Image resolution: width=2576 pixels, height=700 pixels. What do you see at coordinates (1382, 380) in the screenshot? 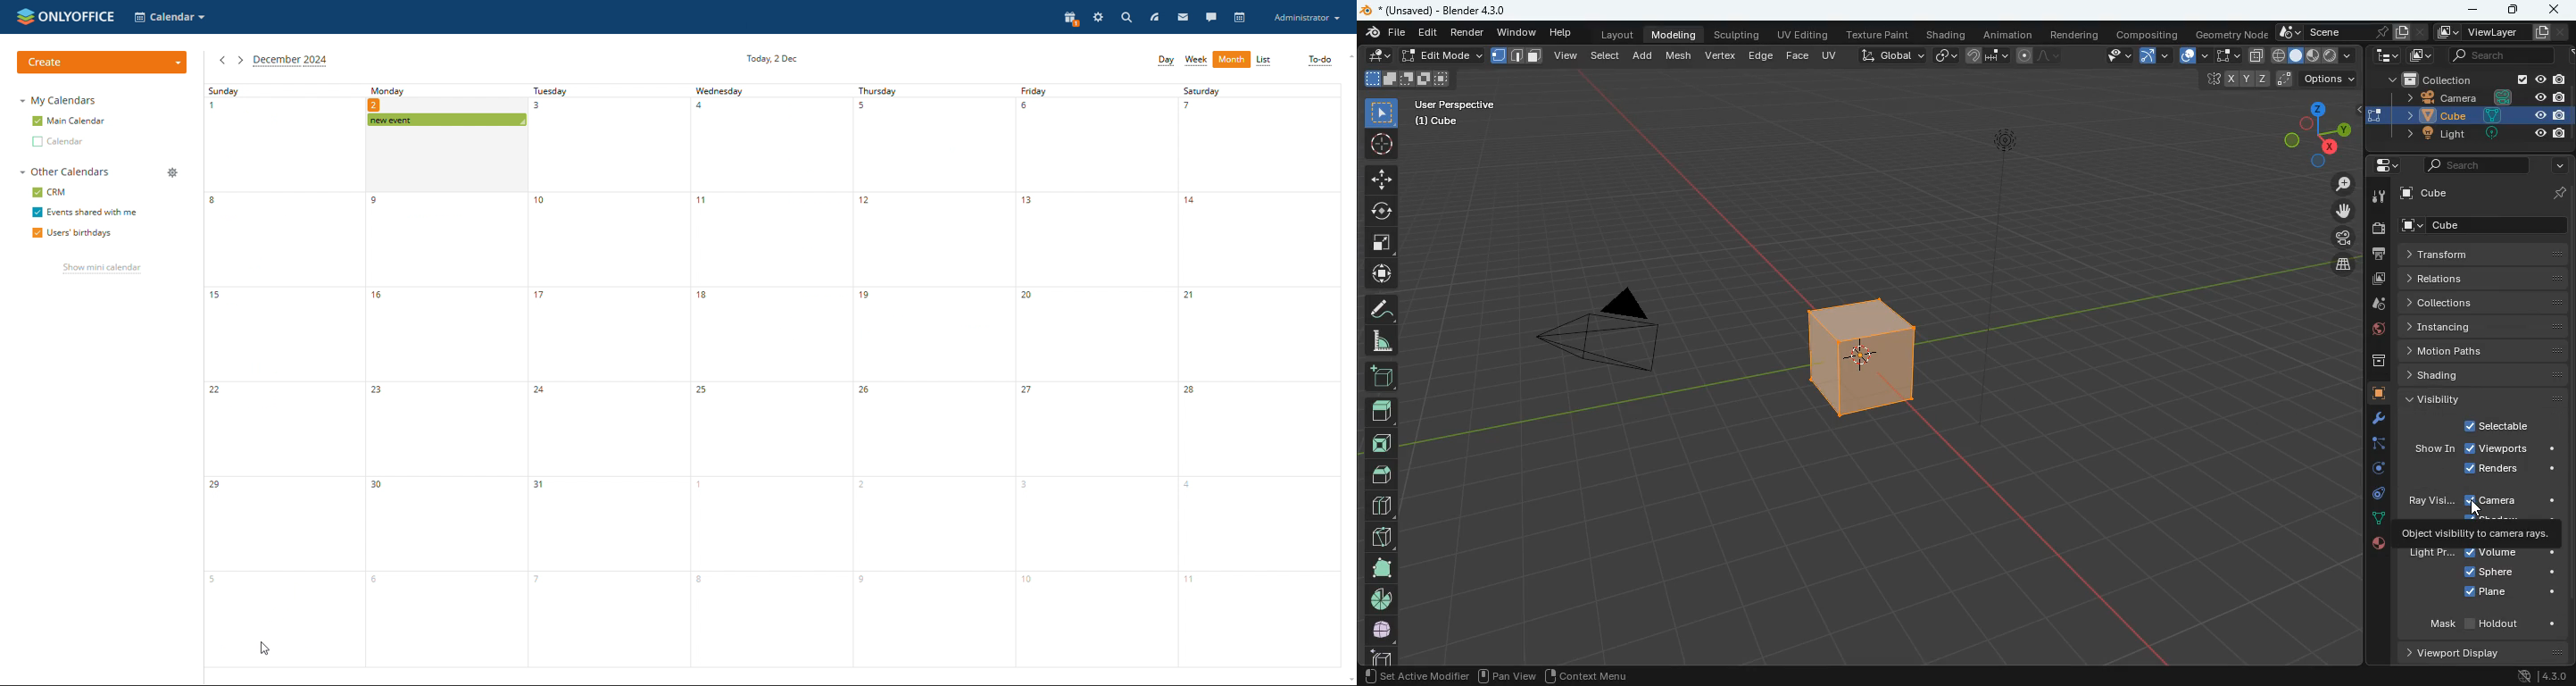
I see `dd` at bounding box center [1382, 380].